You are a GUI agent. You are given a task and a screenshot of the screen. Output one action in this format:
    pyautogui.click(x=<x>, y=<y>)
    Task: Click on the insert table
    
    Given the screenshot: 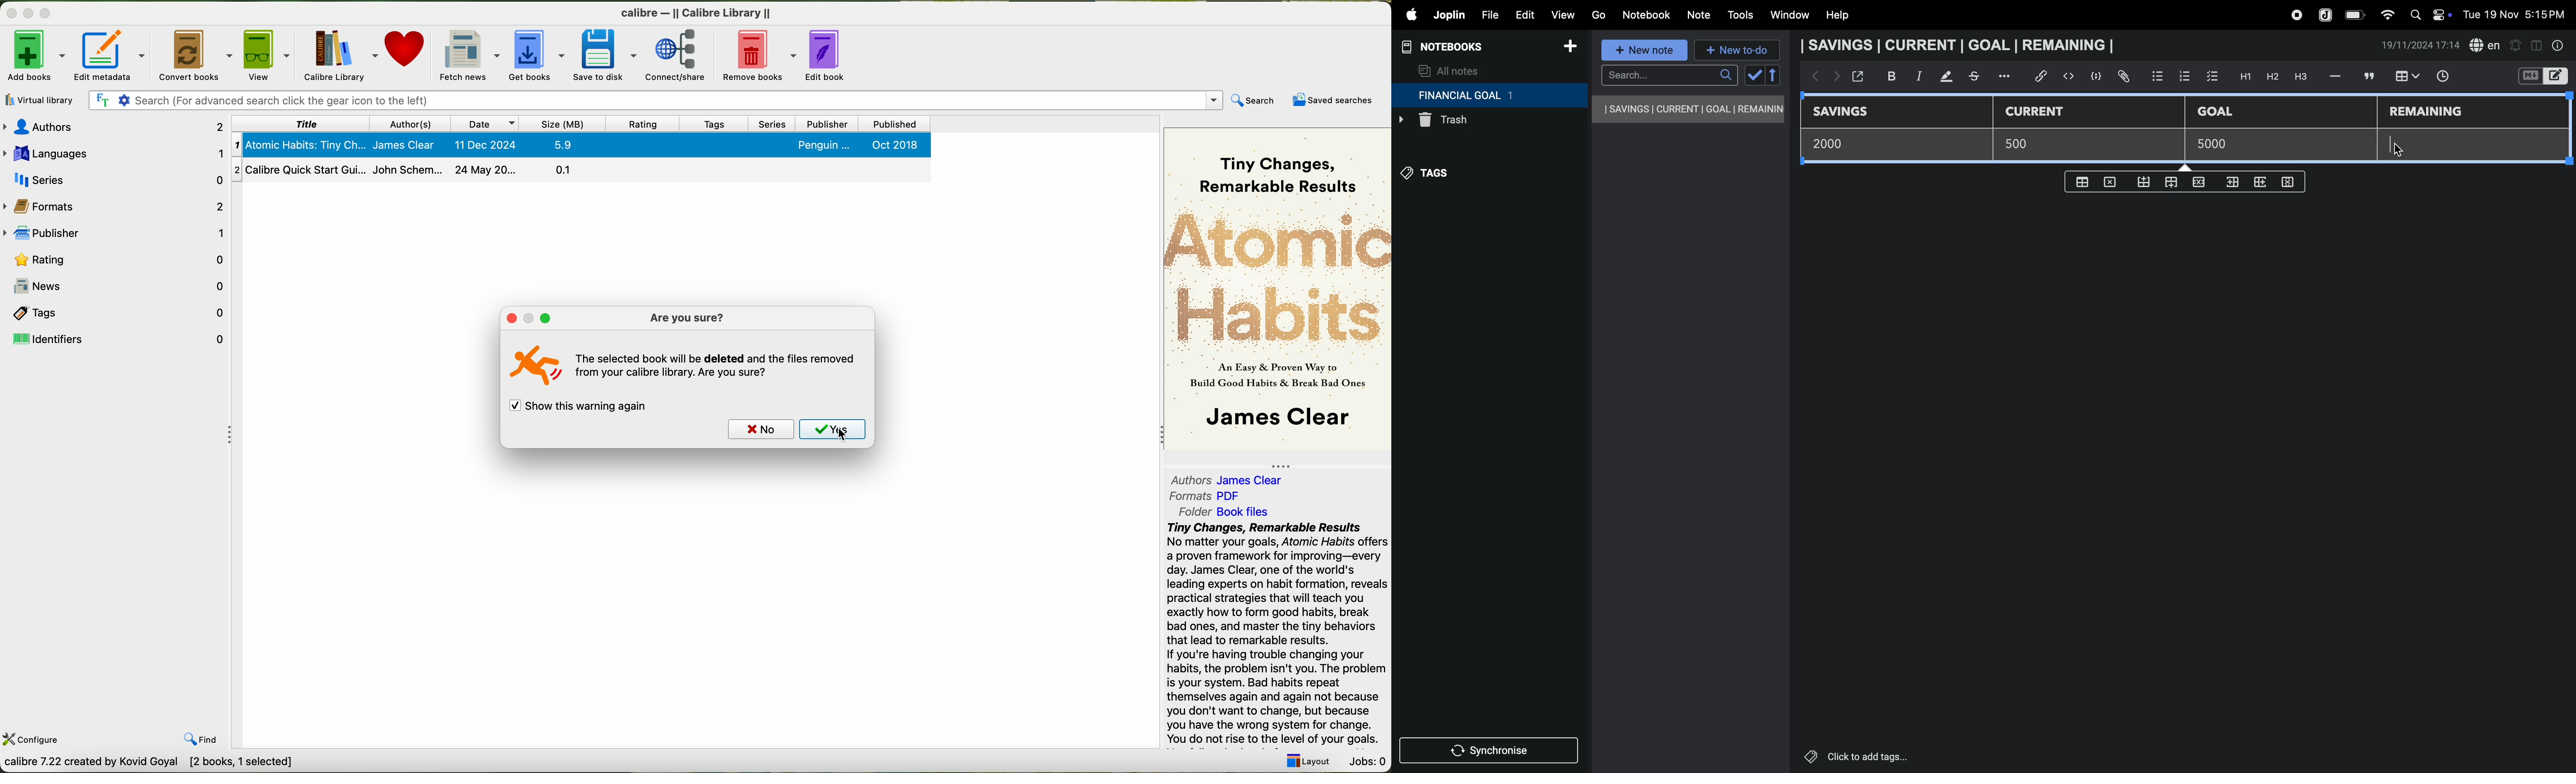 What is the action you would take?
    pyautogui.click(x=2405, y=77)
    